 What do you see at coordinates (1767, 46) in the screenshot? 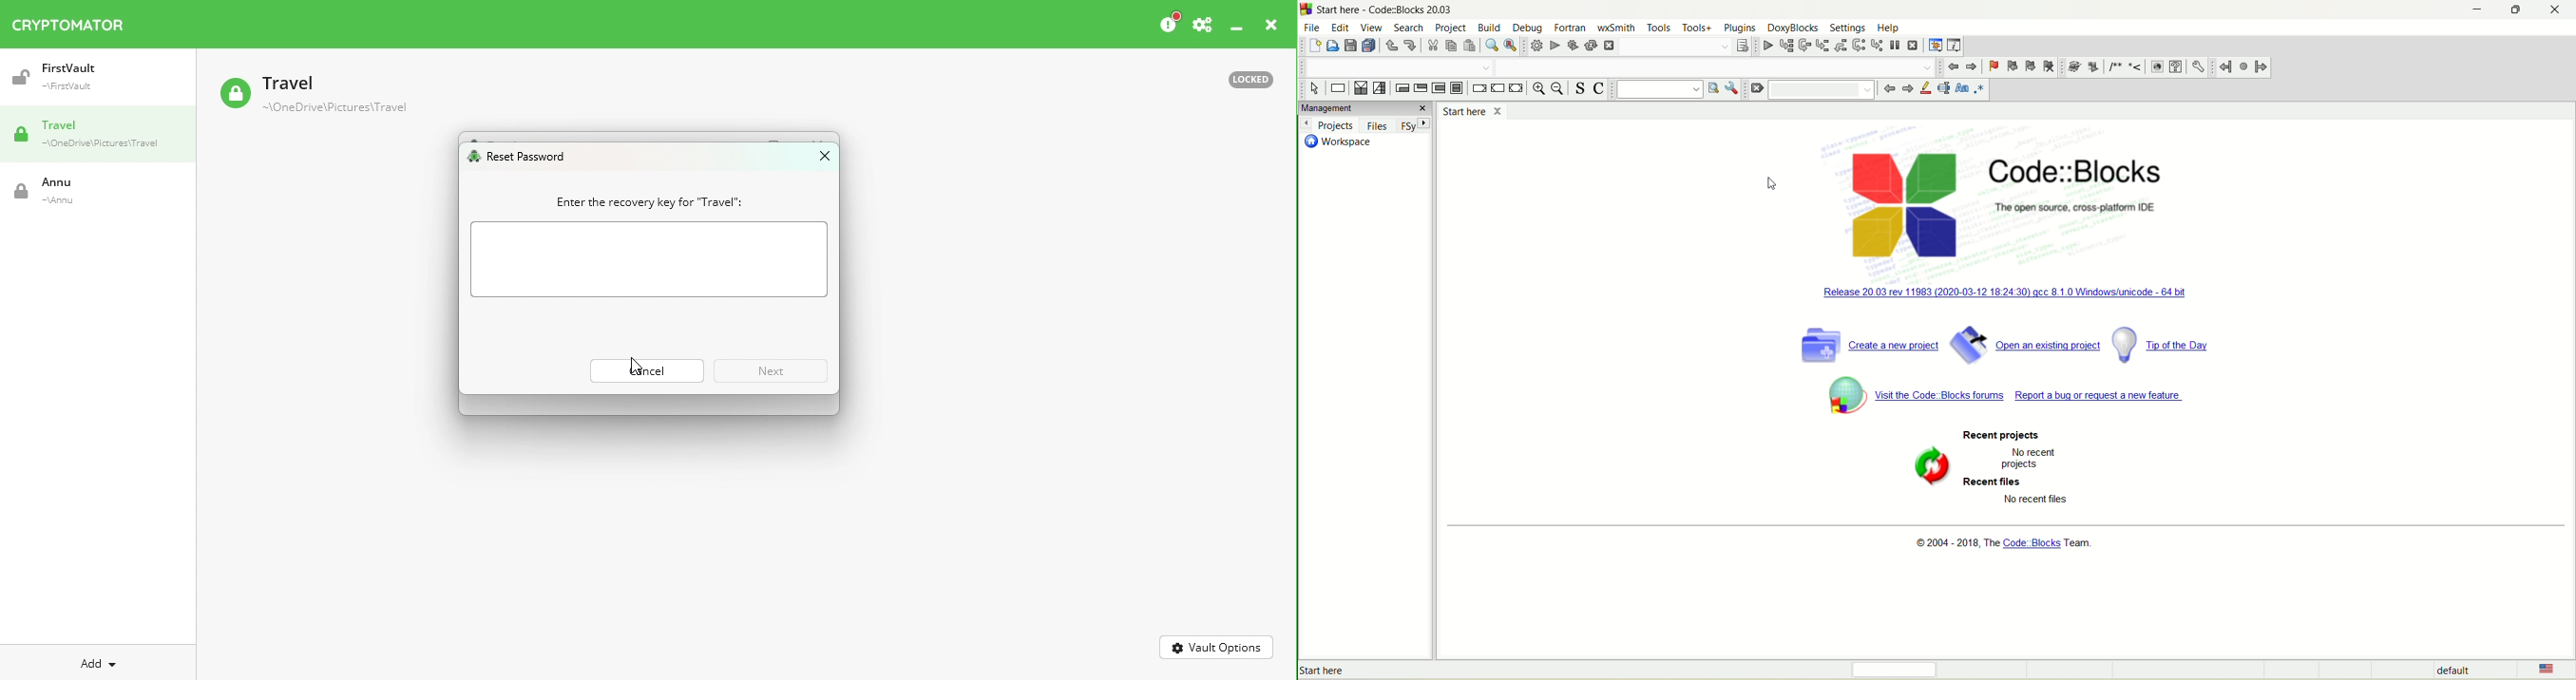
I see `debug` at bounding box center [1767, 46].